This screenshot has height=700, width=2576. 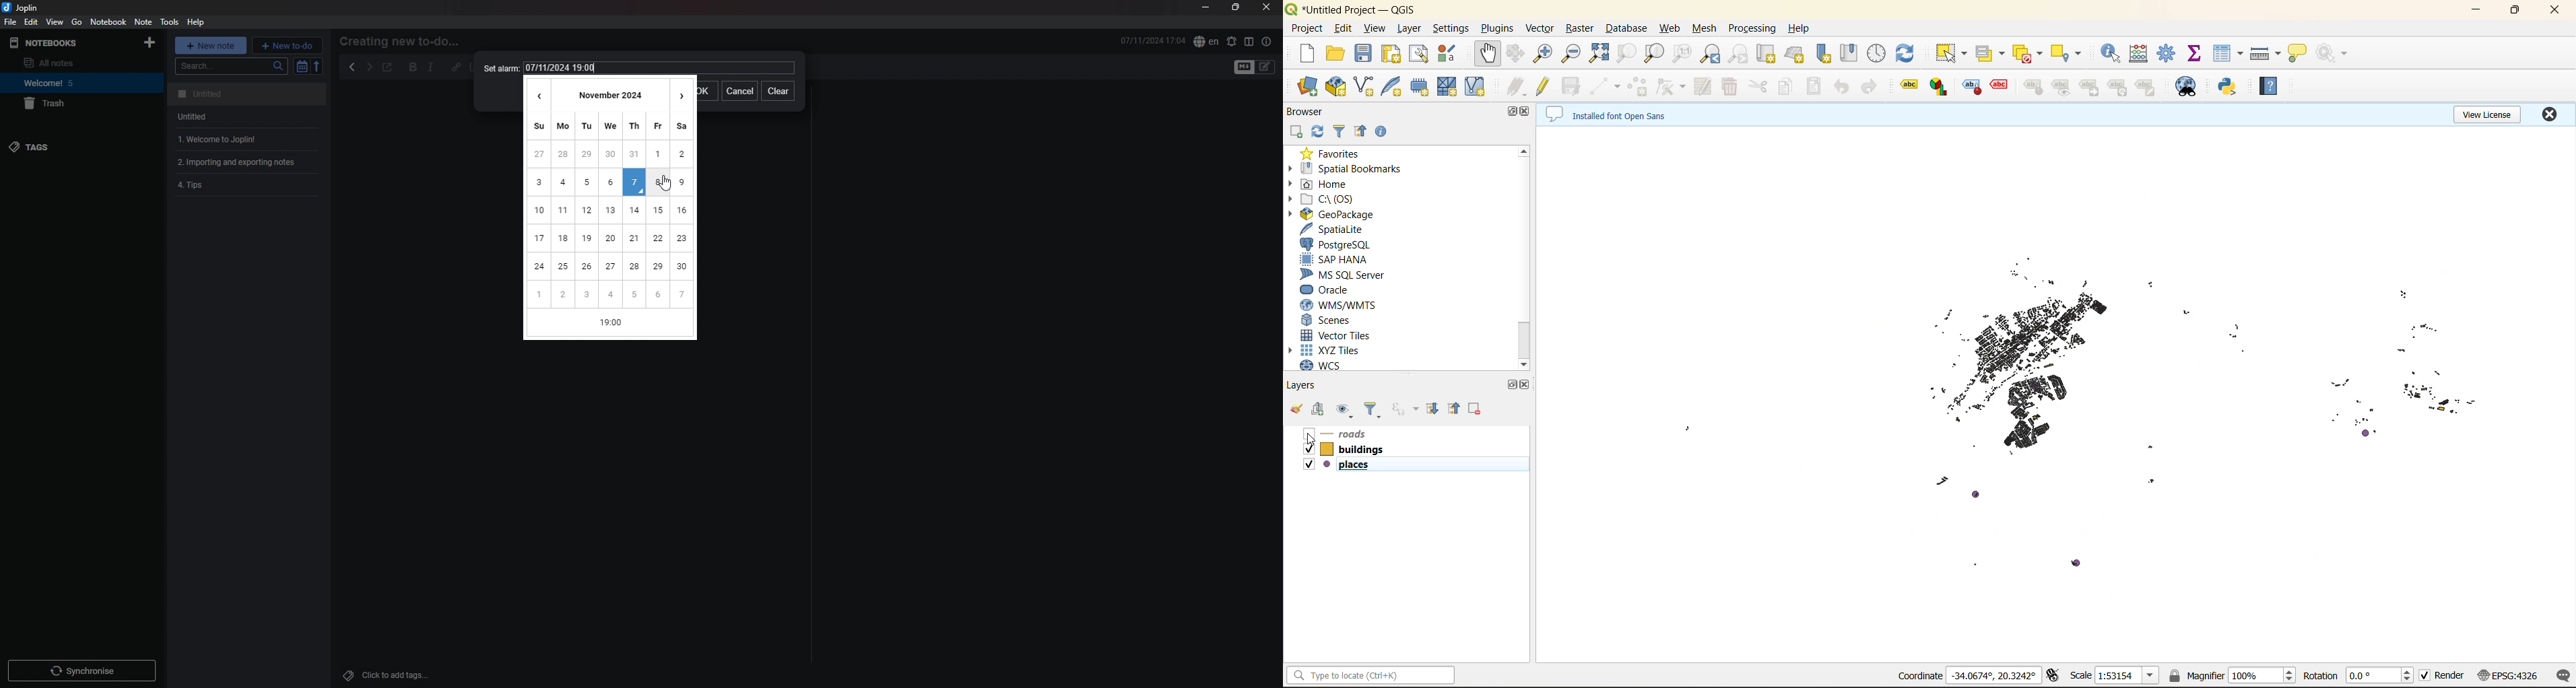 I want to click on Cursor, so click(x=666, y=185).